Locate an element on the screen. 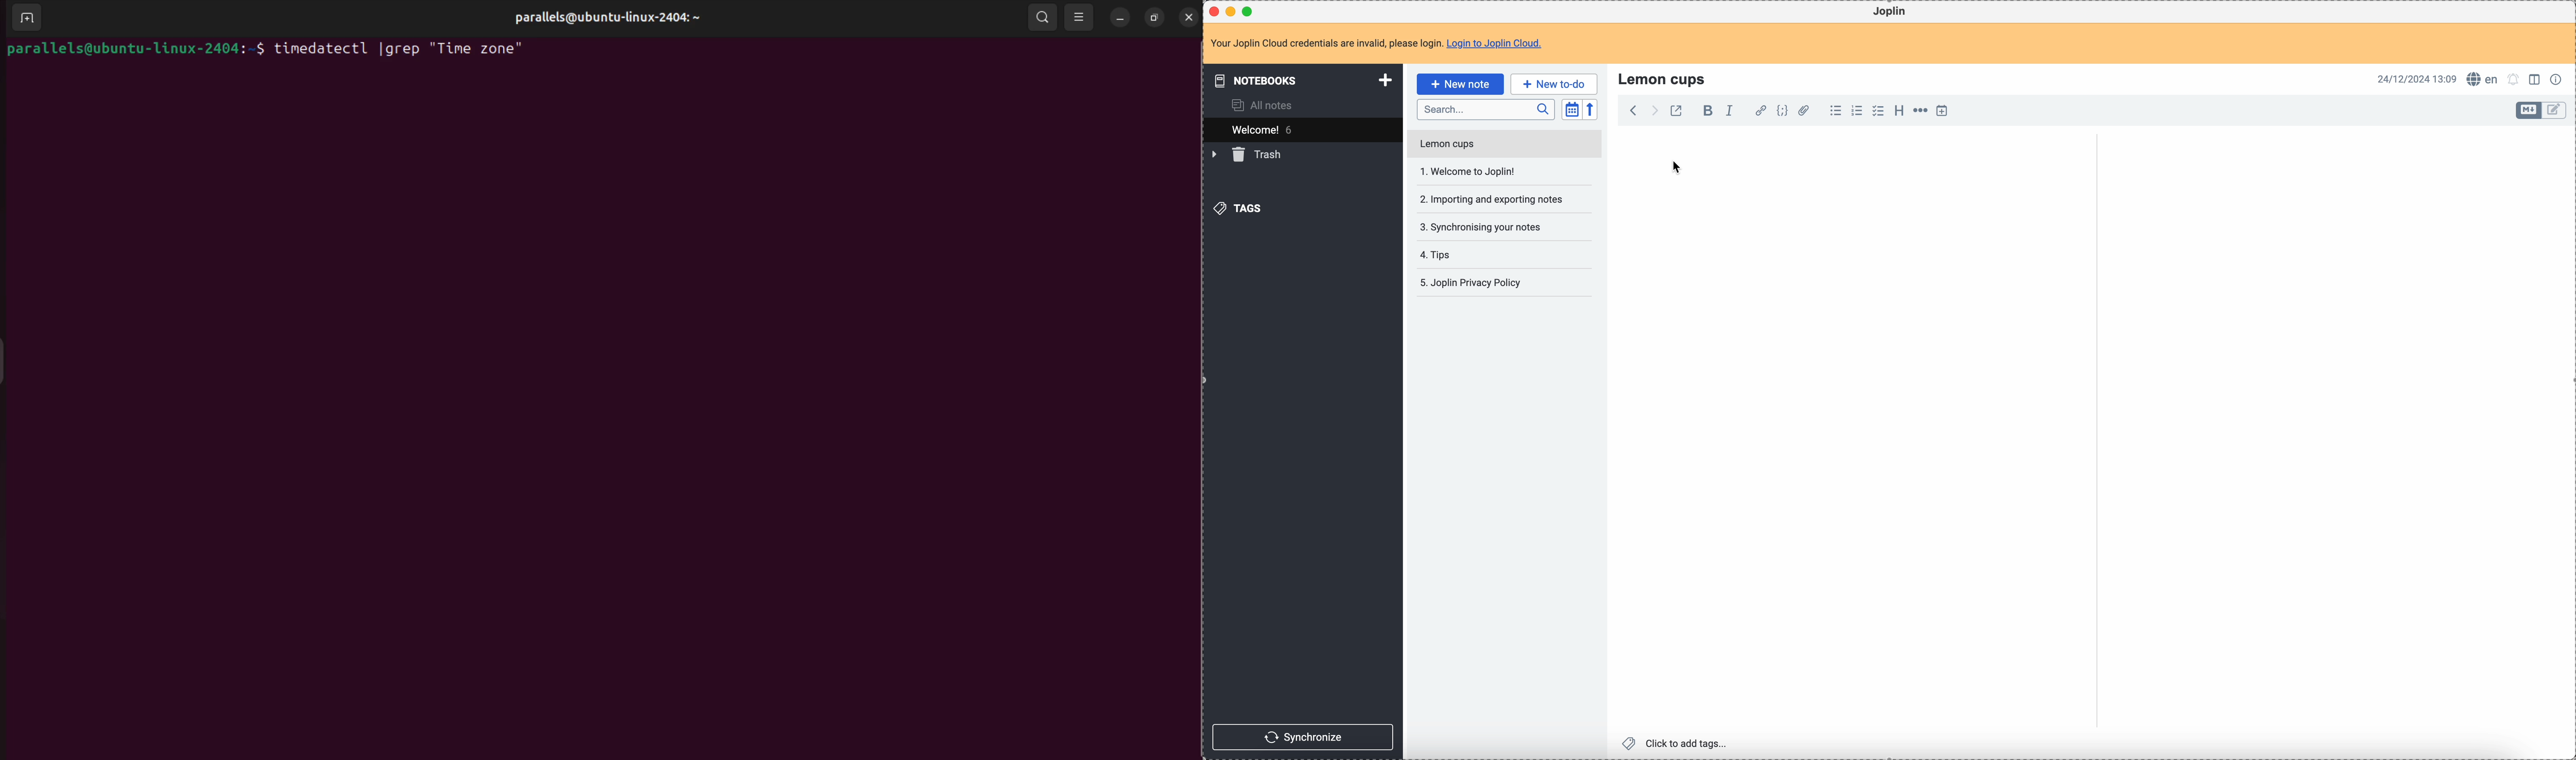 The image size is (2576, 784). spell checker is located at coordinates (2486, 79).